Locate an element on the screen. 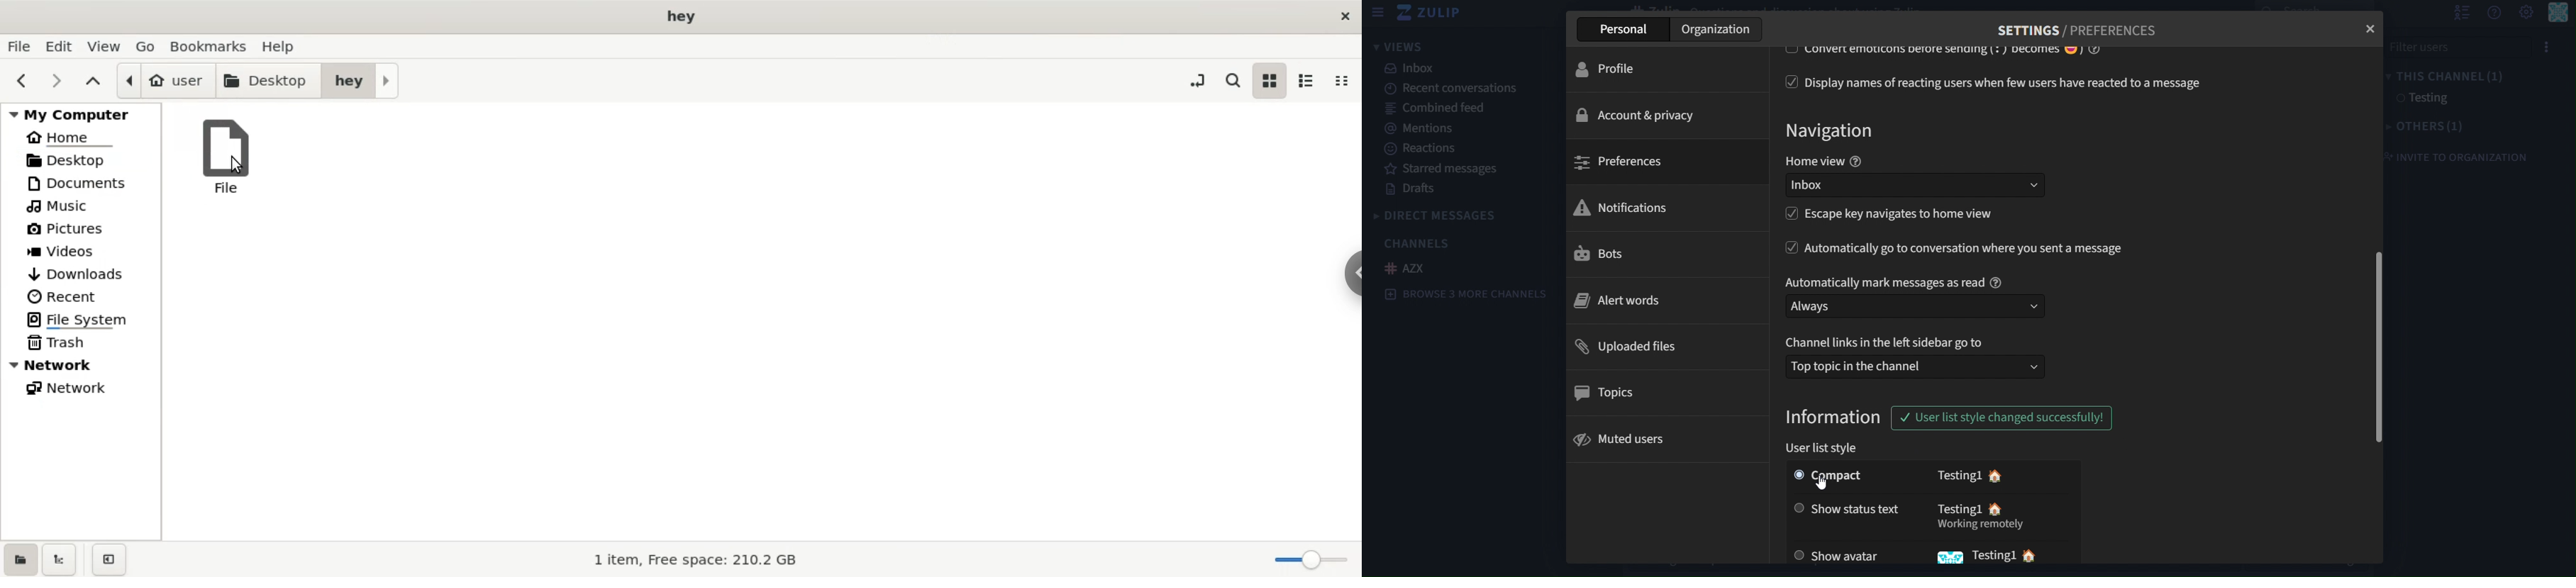  automatically go to conversation where you sent a message is located at coordinates (1967, 248).